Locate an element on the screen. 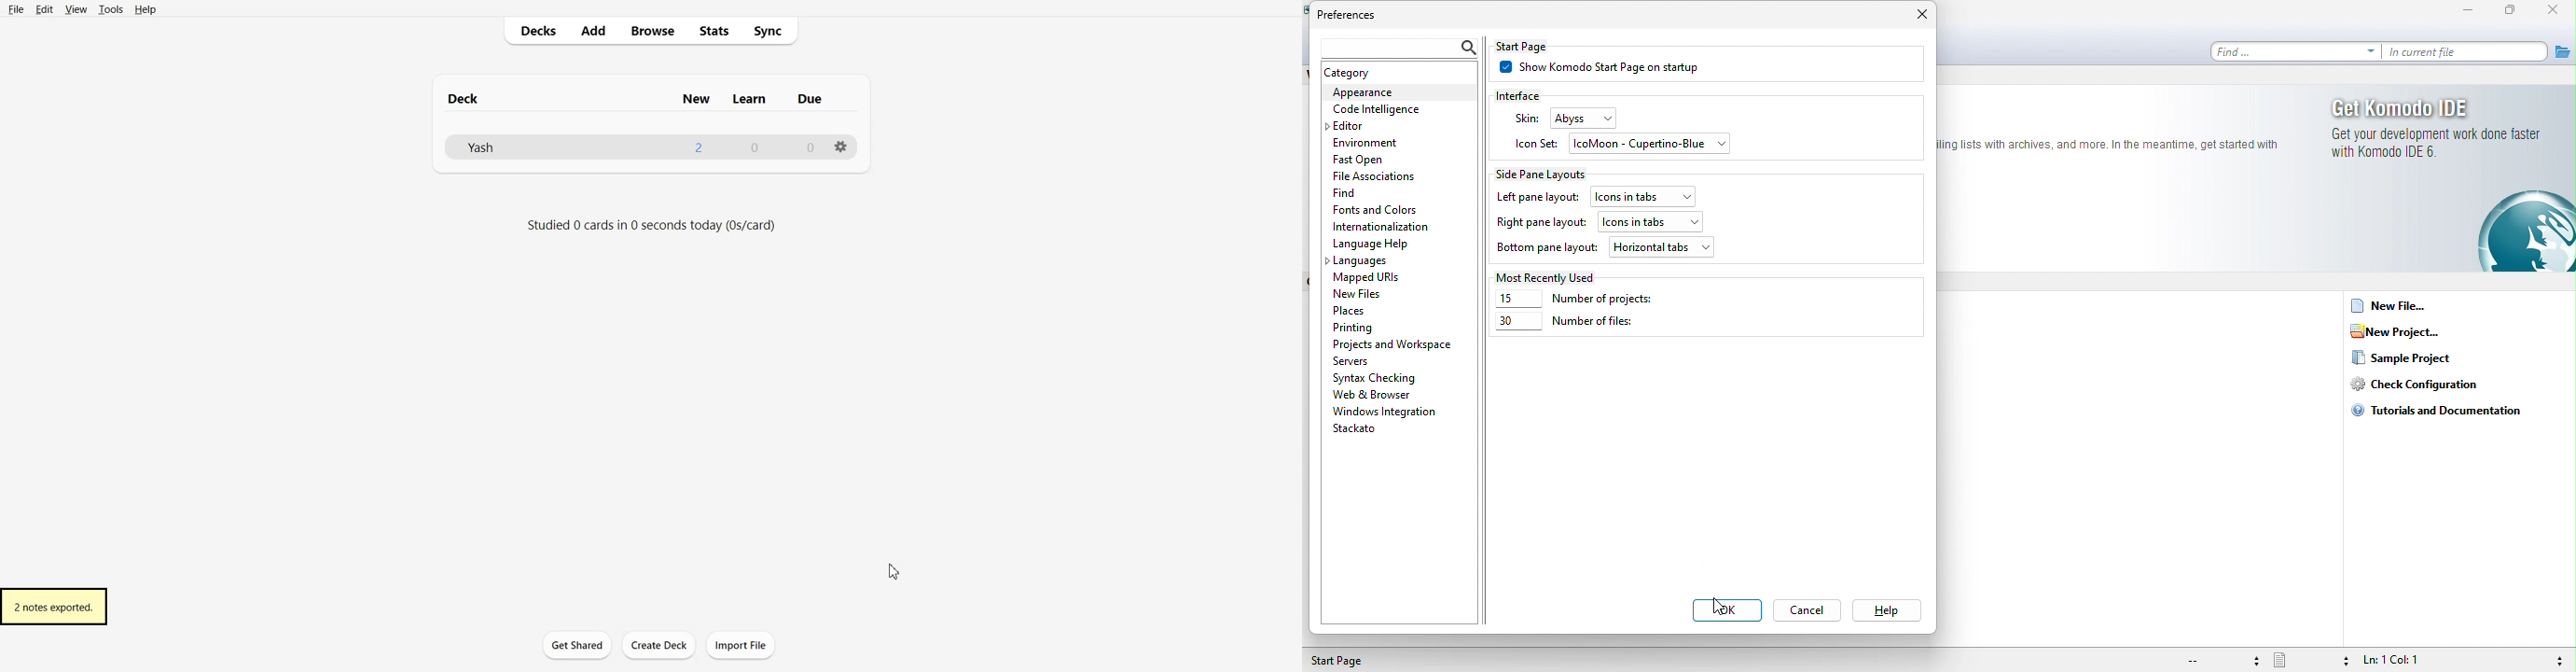 The width and height of the screenshot is (2576, 672). 2 notes exported. is located at coordinates (54, 605).